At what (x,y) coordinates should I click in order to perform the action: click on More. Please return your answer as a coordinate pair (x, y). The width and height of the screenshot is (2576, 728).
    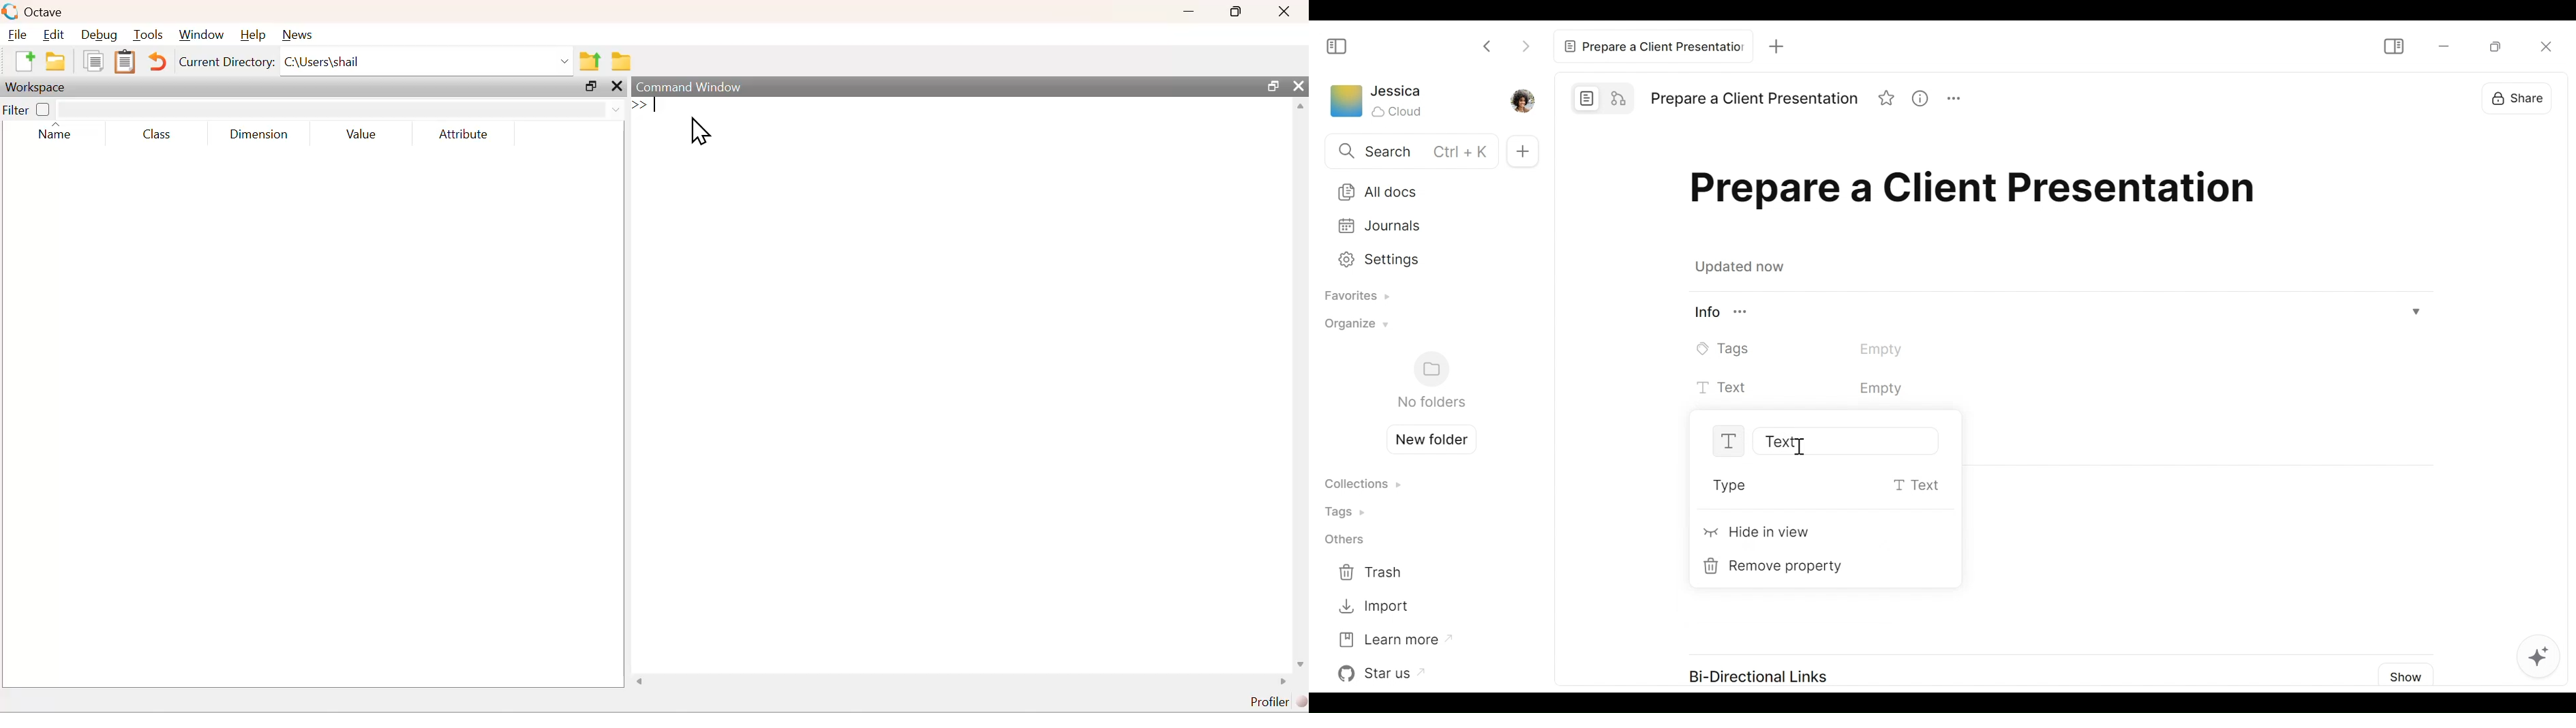
    Looking at the image, I should click on (1960, 100).